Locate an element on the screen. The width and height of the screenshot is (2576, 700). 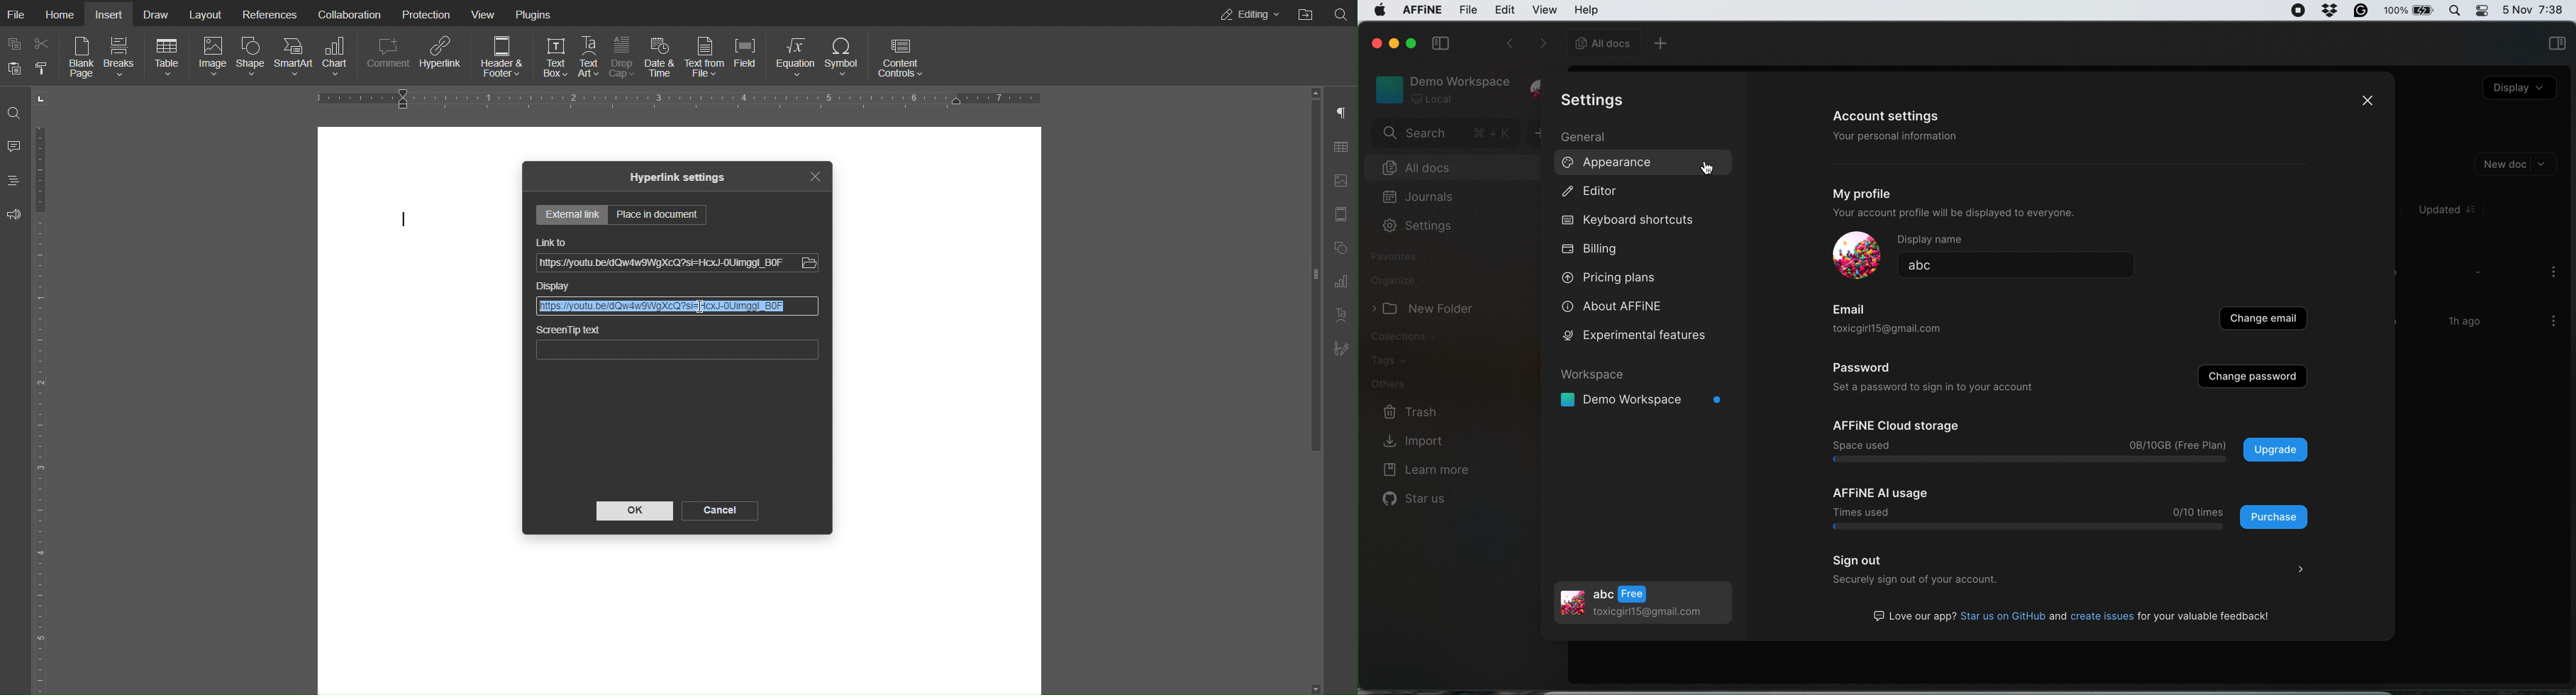
Text from File is located at coordinates (710, 58).